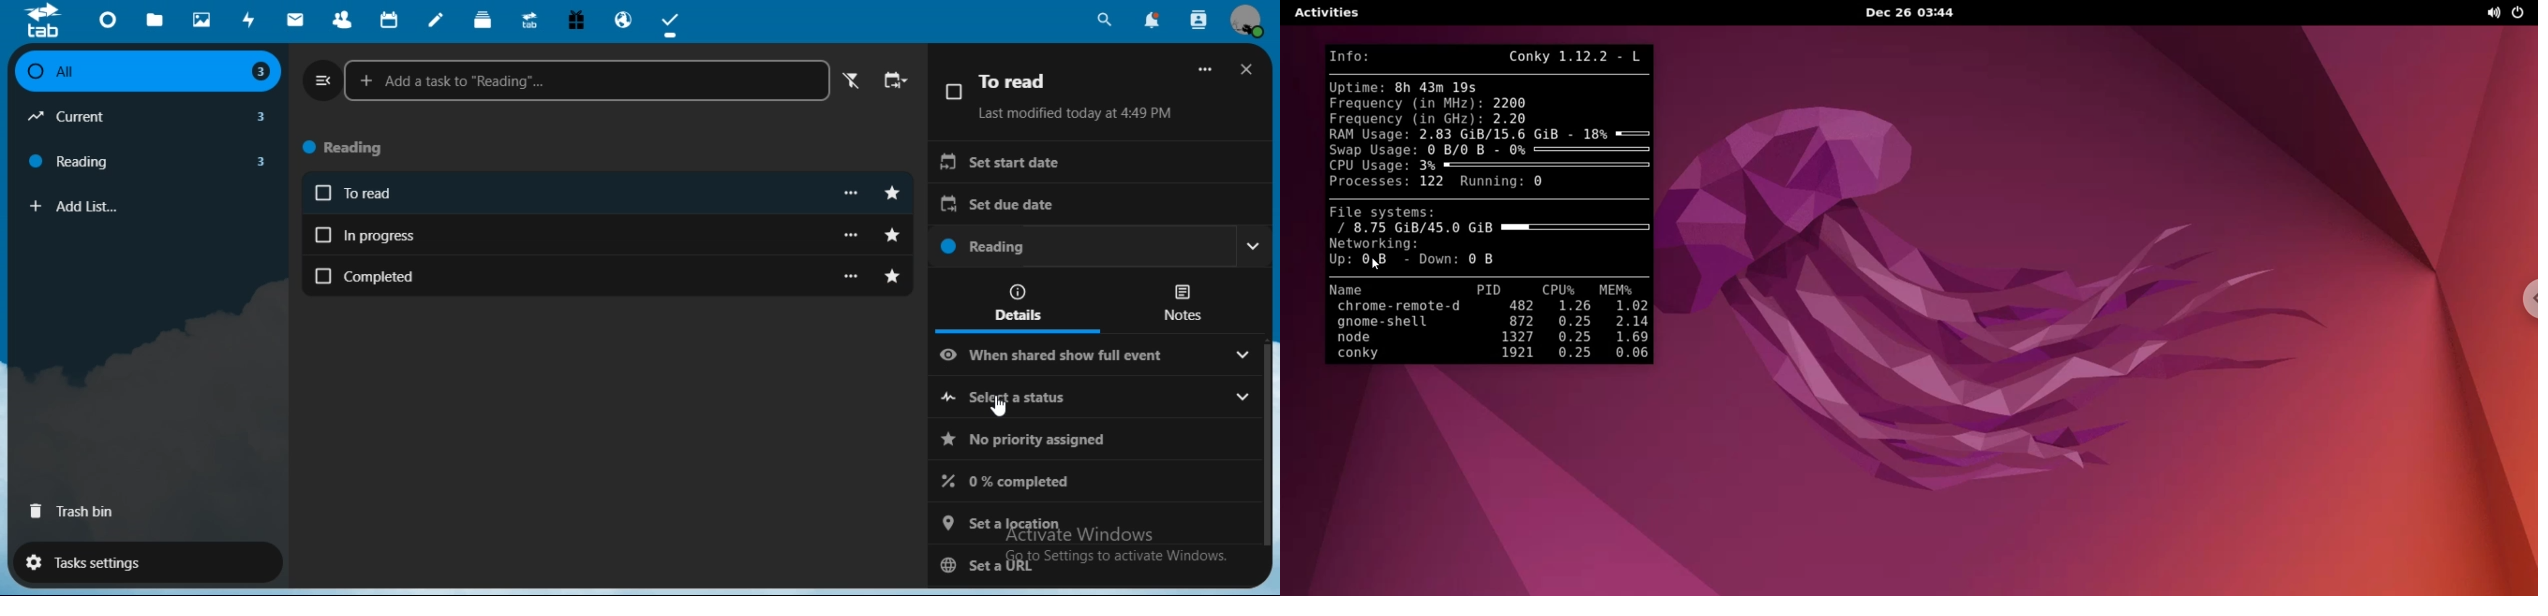  What do you see at coordinates (586, 275) in the screenshot?
I see `completed` at bounding box center [586, 275].